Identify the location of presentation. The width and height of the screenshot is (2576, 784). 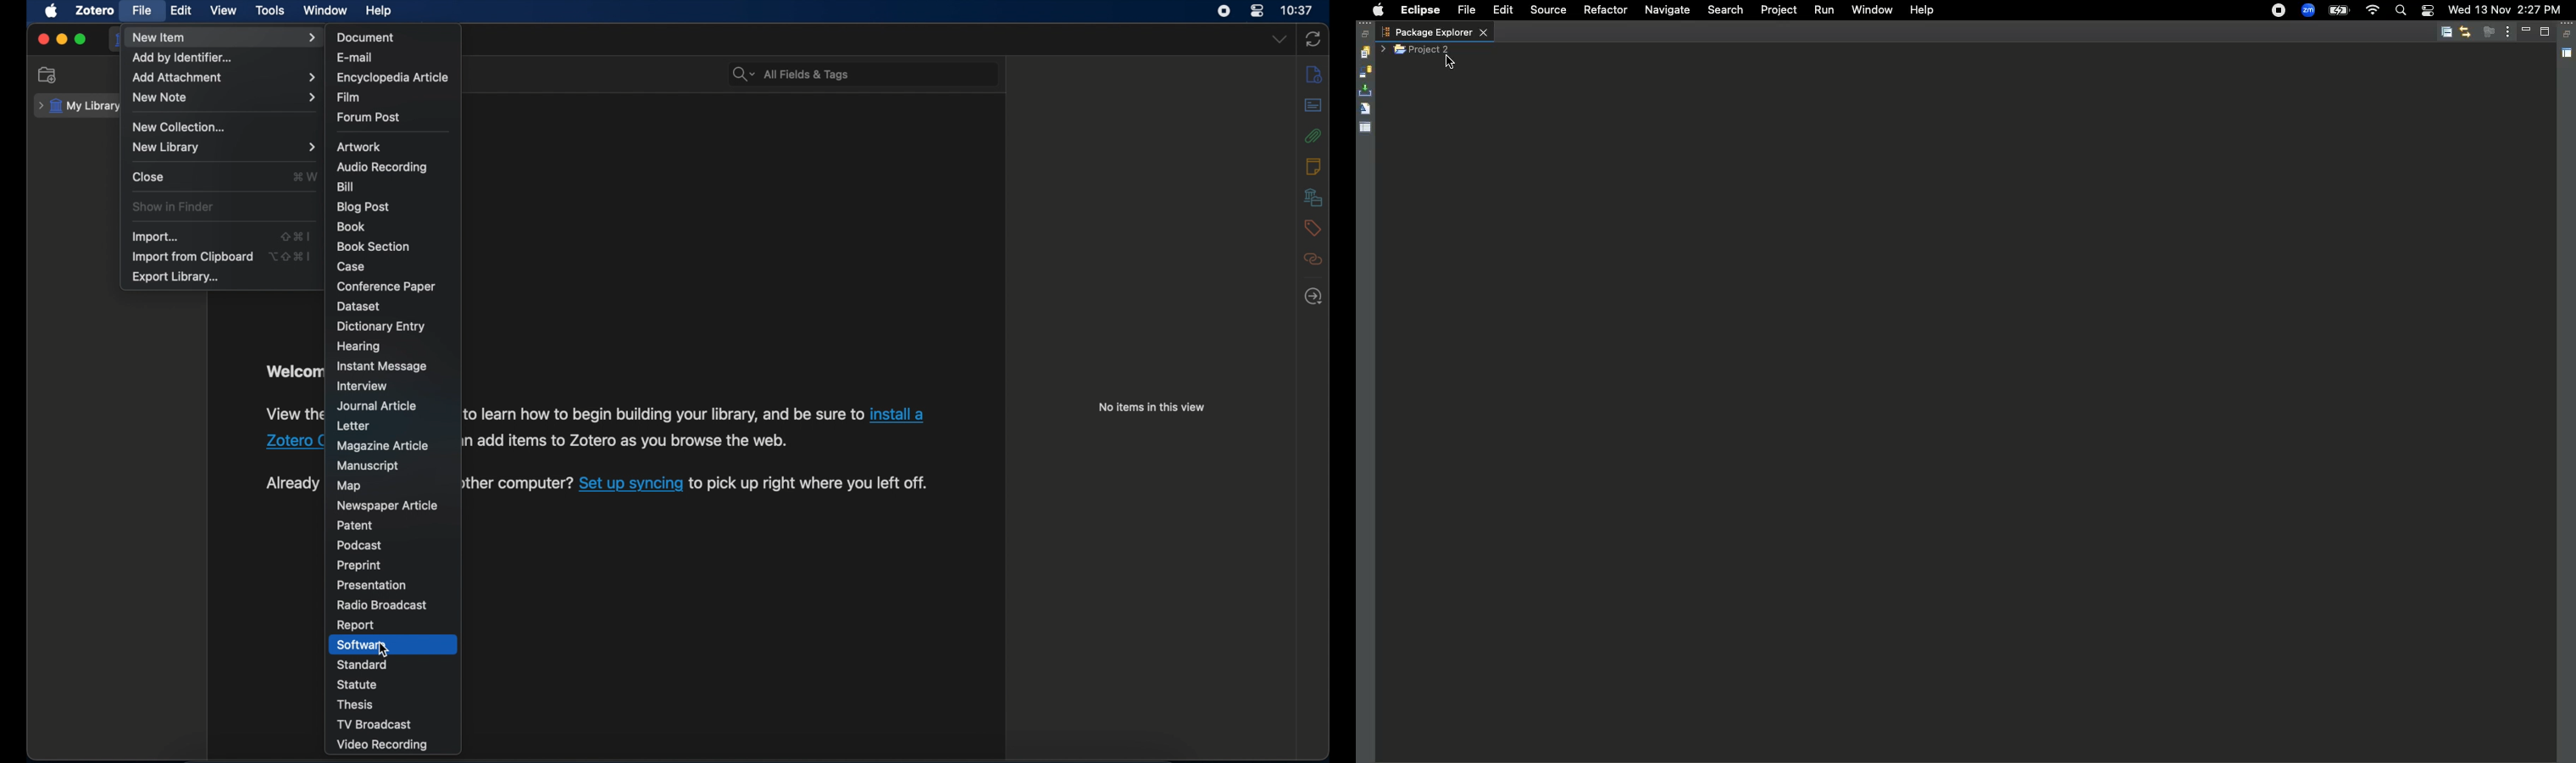
(372, 584).